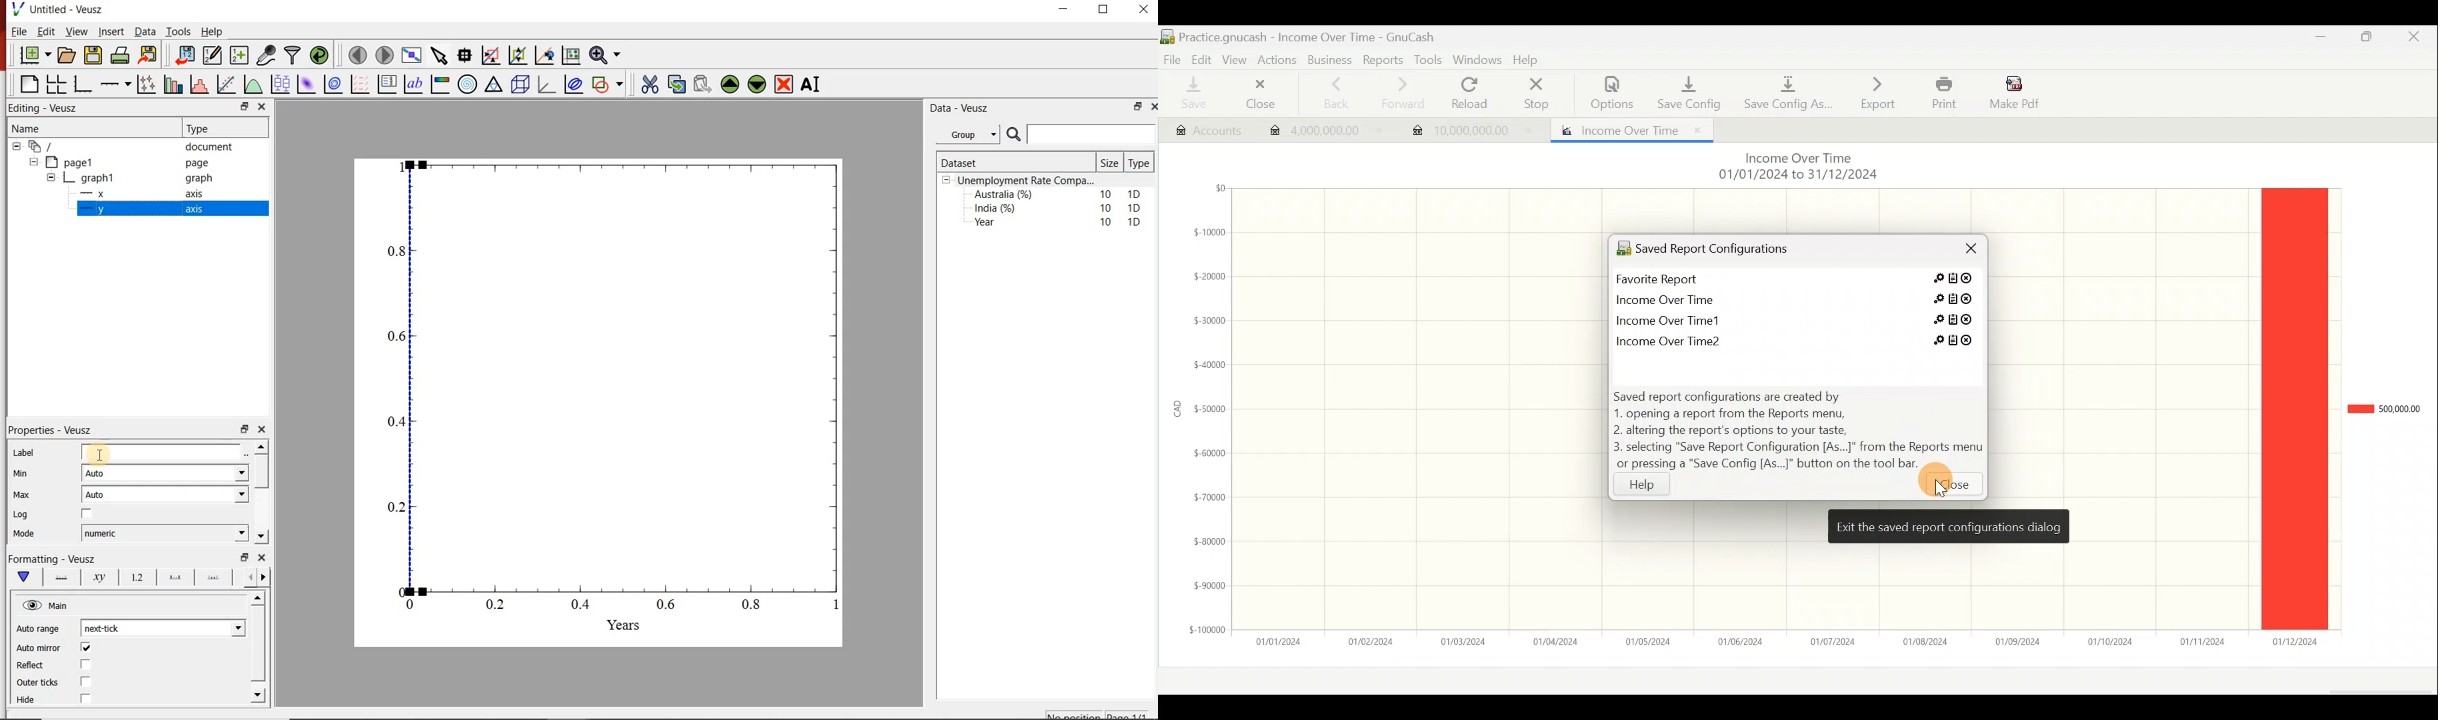 Image resolution: width=2464 pixels, height=728 pixels. Describe the element at coordinates (31, 666) in the screenshot. I see `Reflect` at that location.